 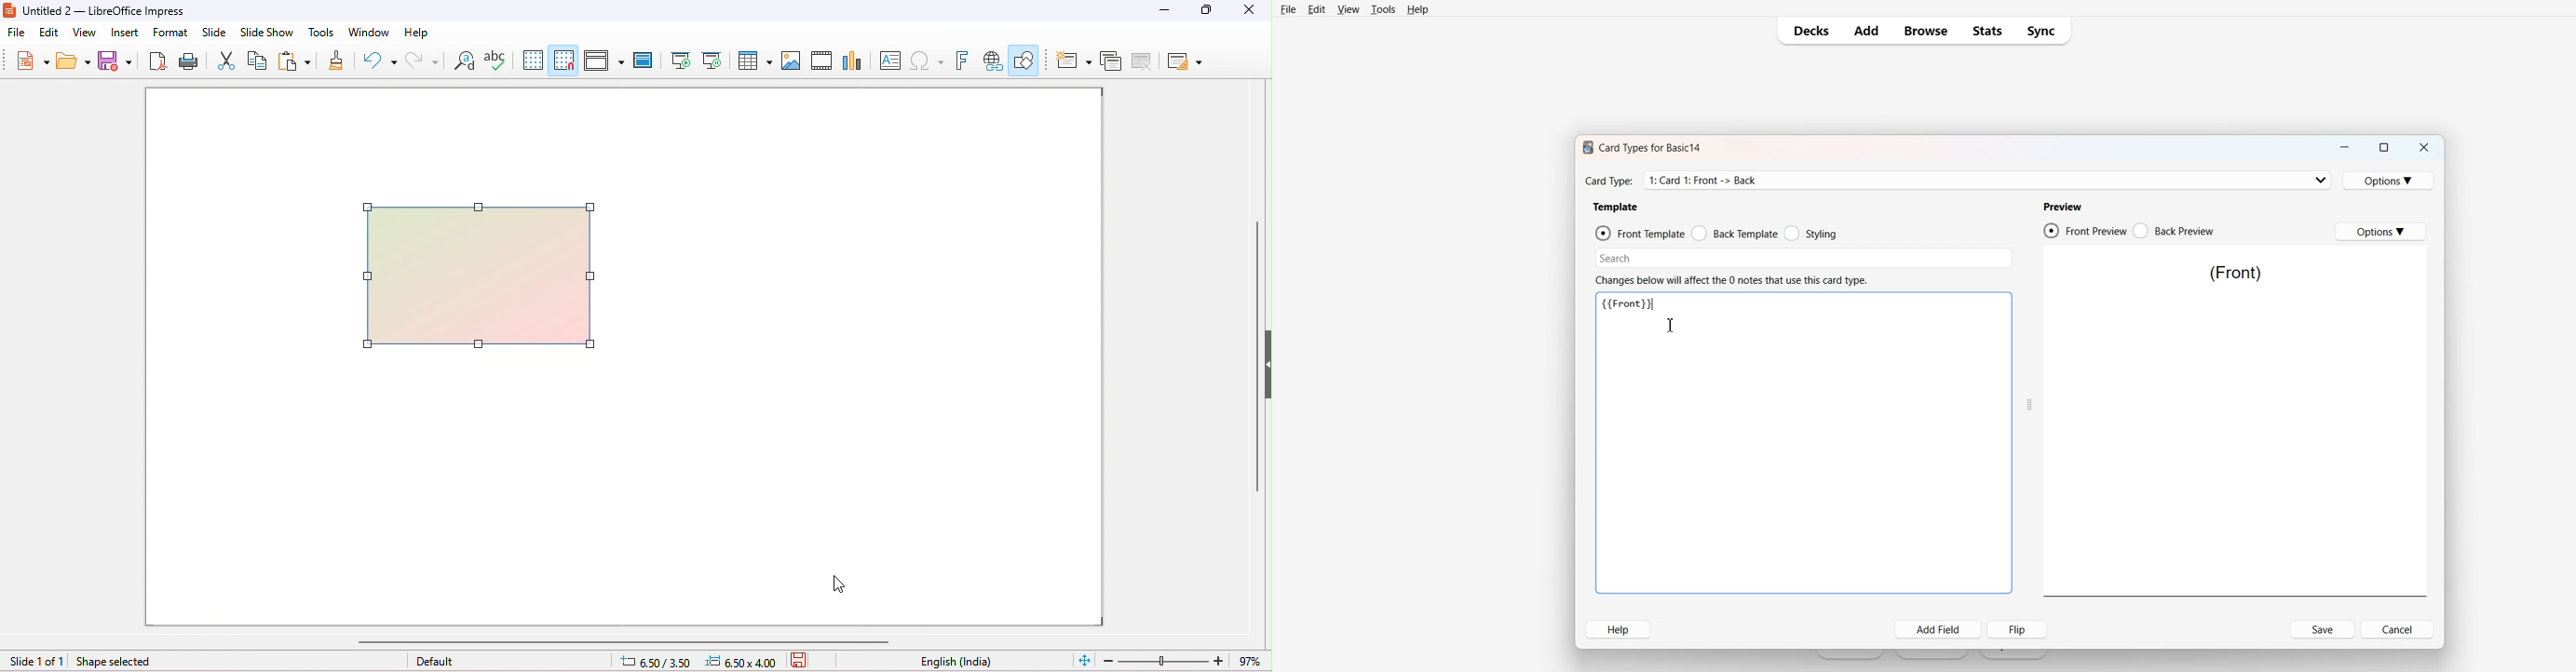 I want to click on insert table, so click(x=753, y=59).